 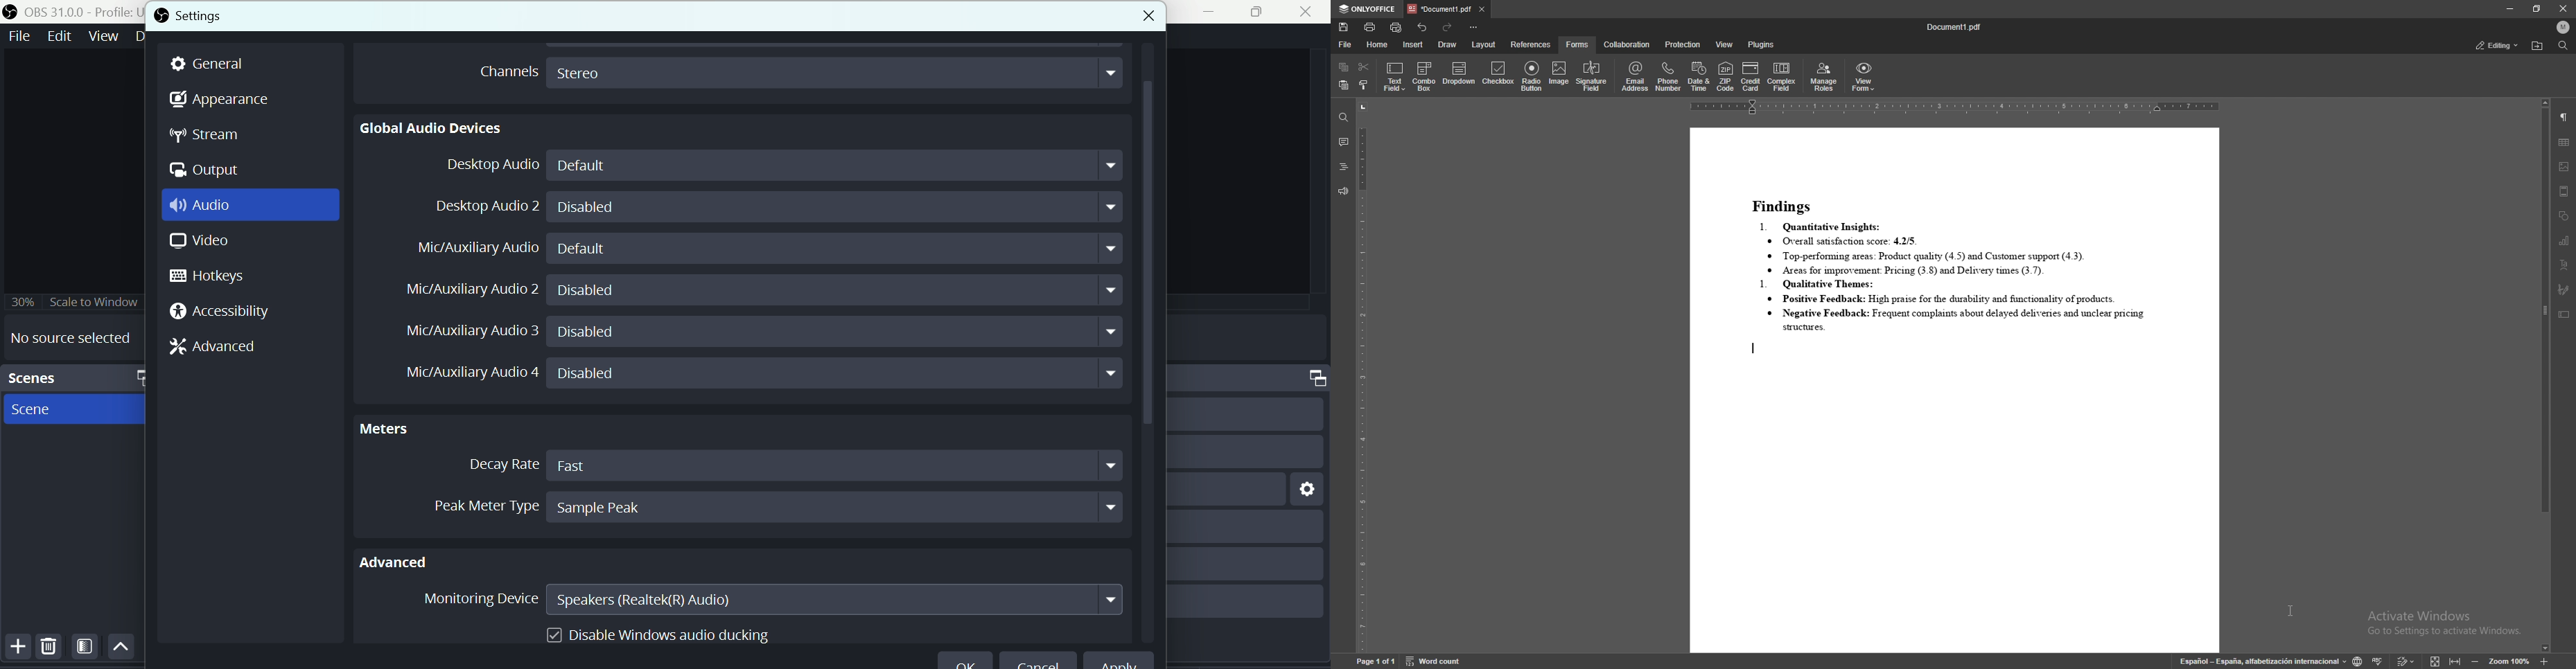 I want to click on complex field, so click(x=1783, y=77).